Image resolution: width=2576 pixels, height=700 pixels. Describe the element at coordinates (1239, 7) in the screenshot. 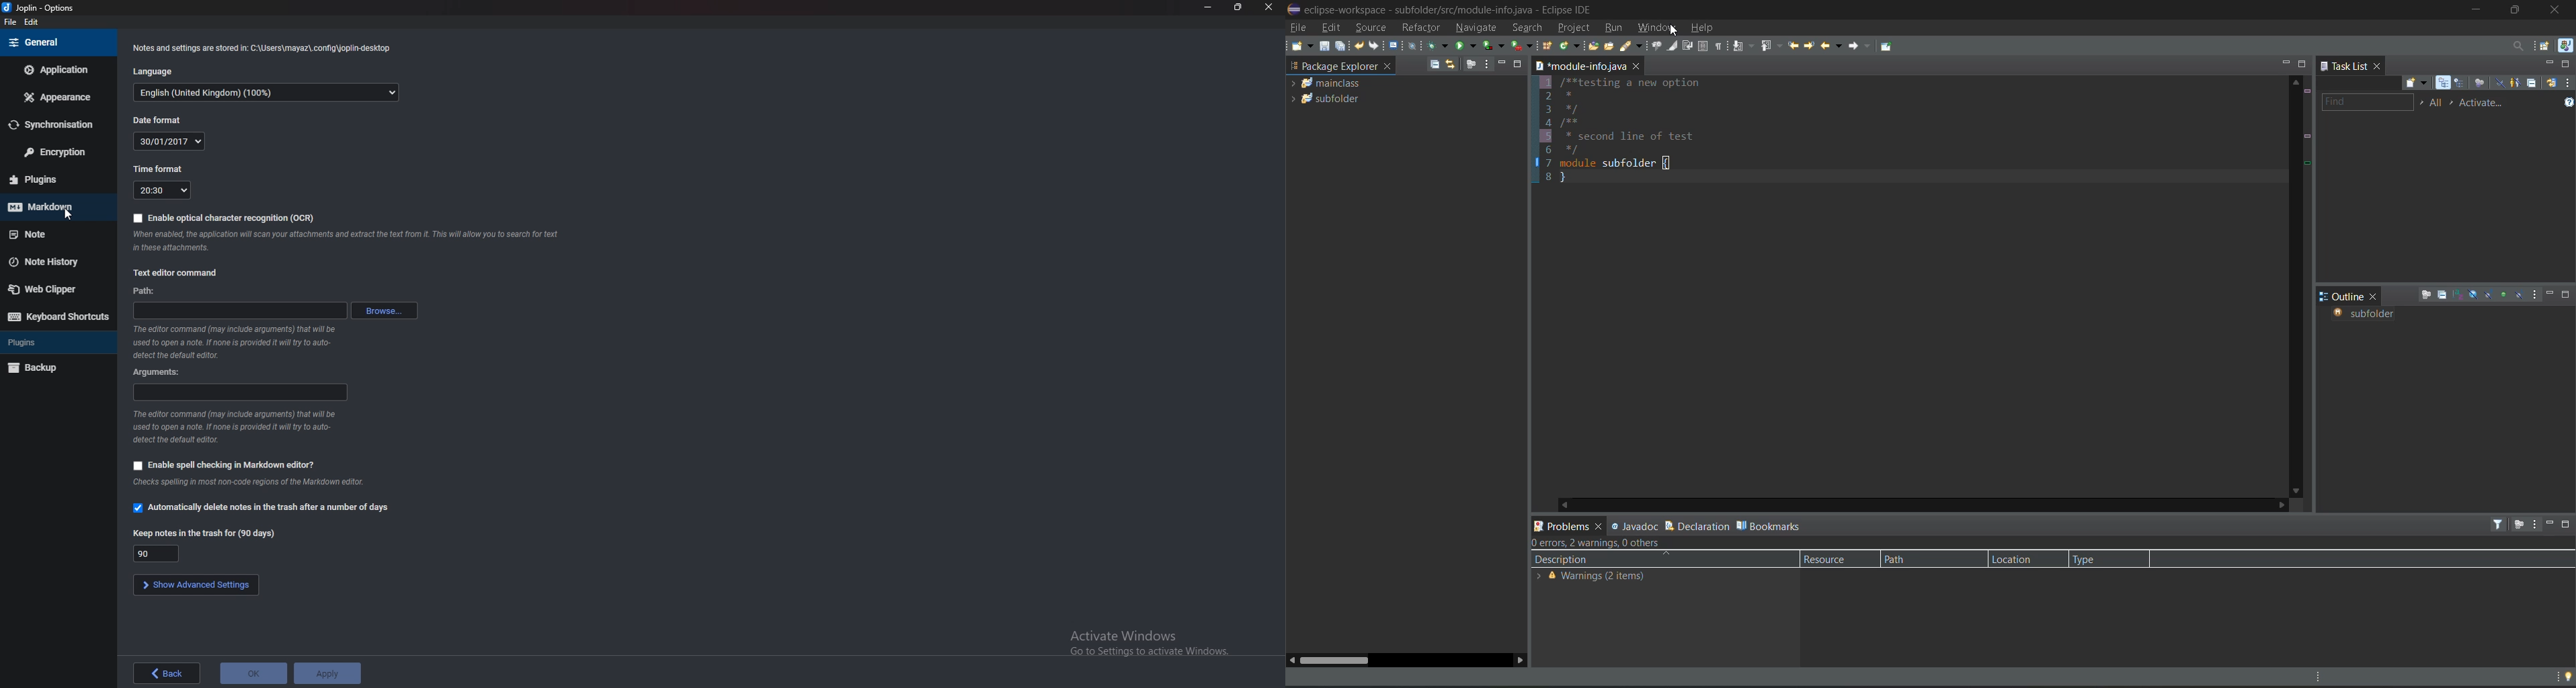

I see `resize` at that location.